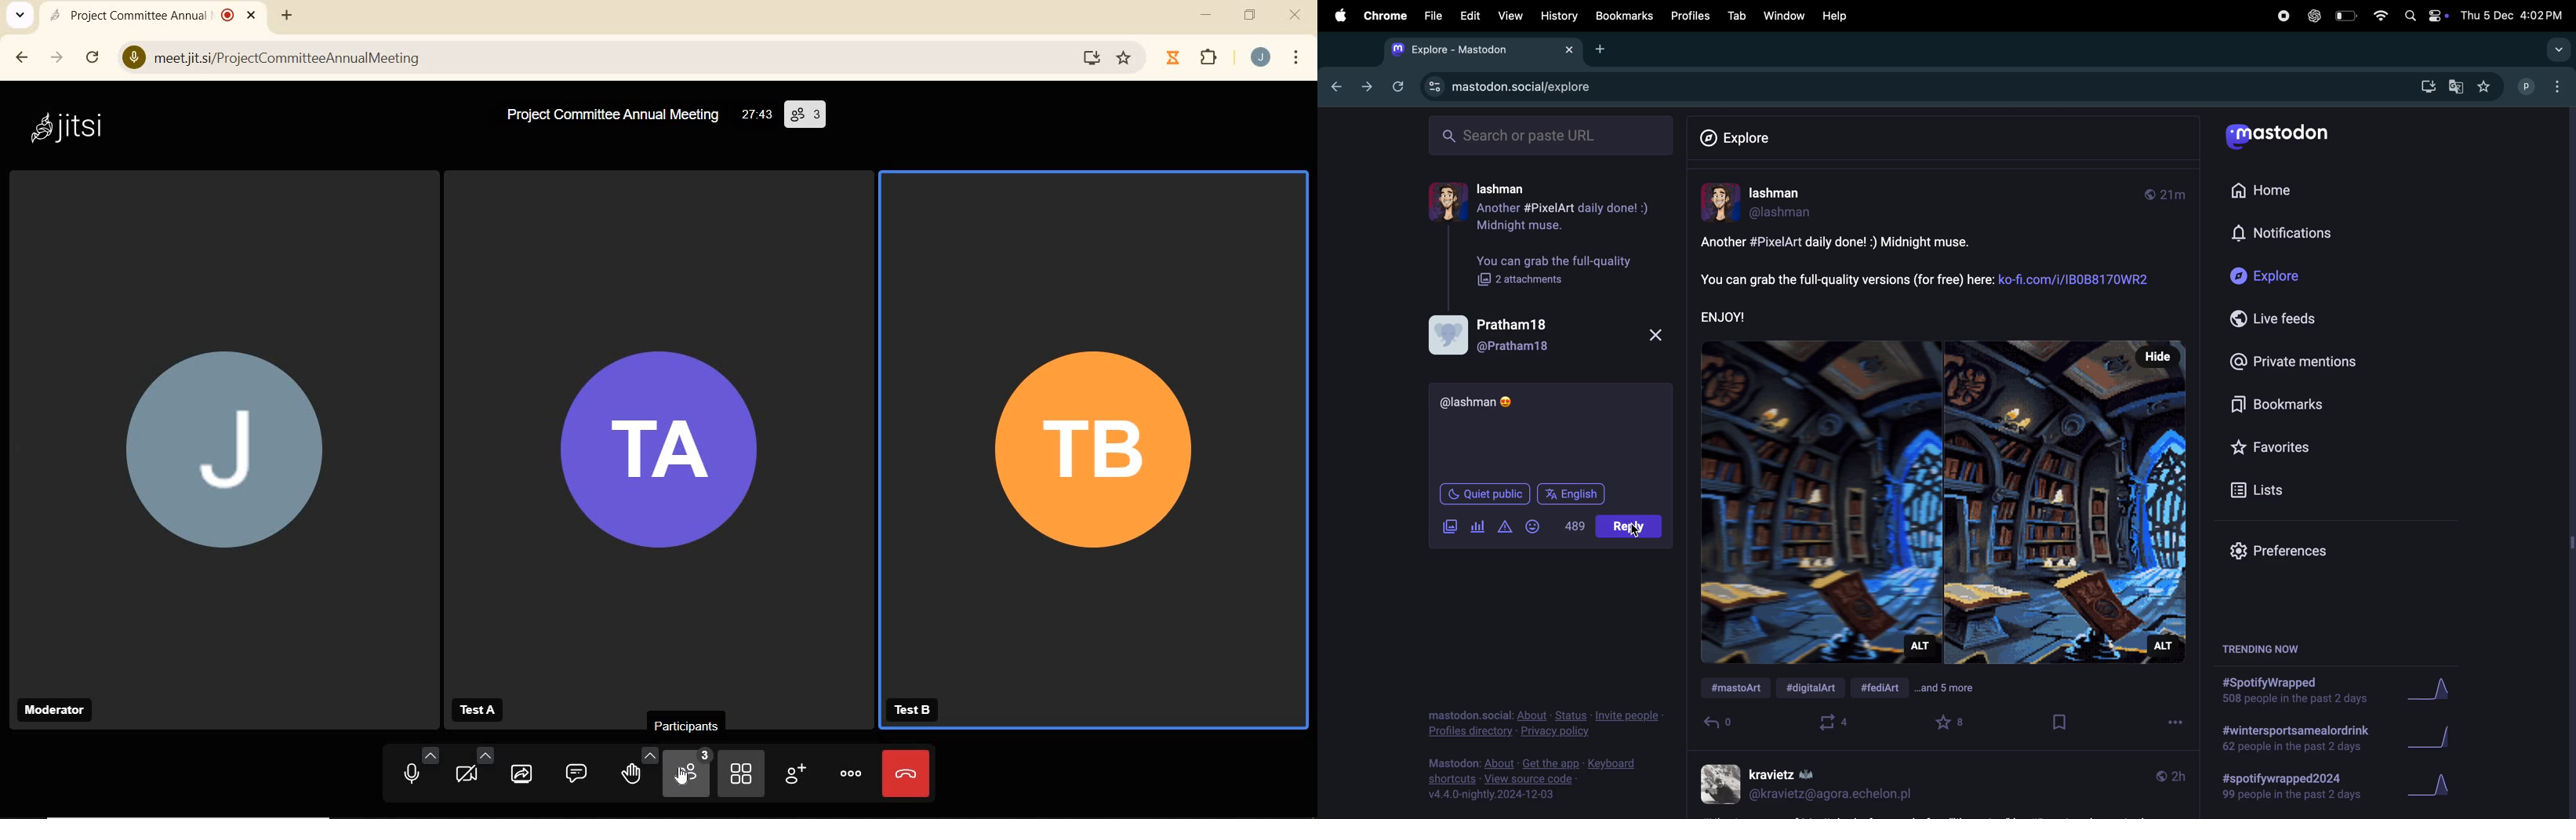  Describe the element at coordinates (689, 773) in the screenshot. I see `PARTICIPANTS` at that location.